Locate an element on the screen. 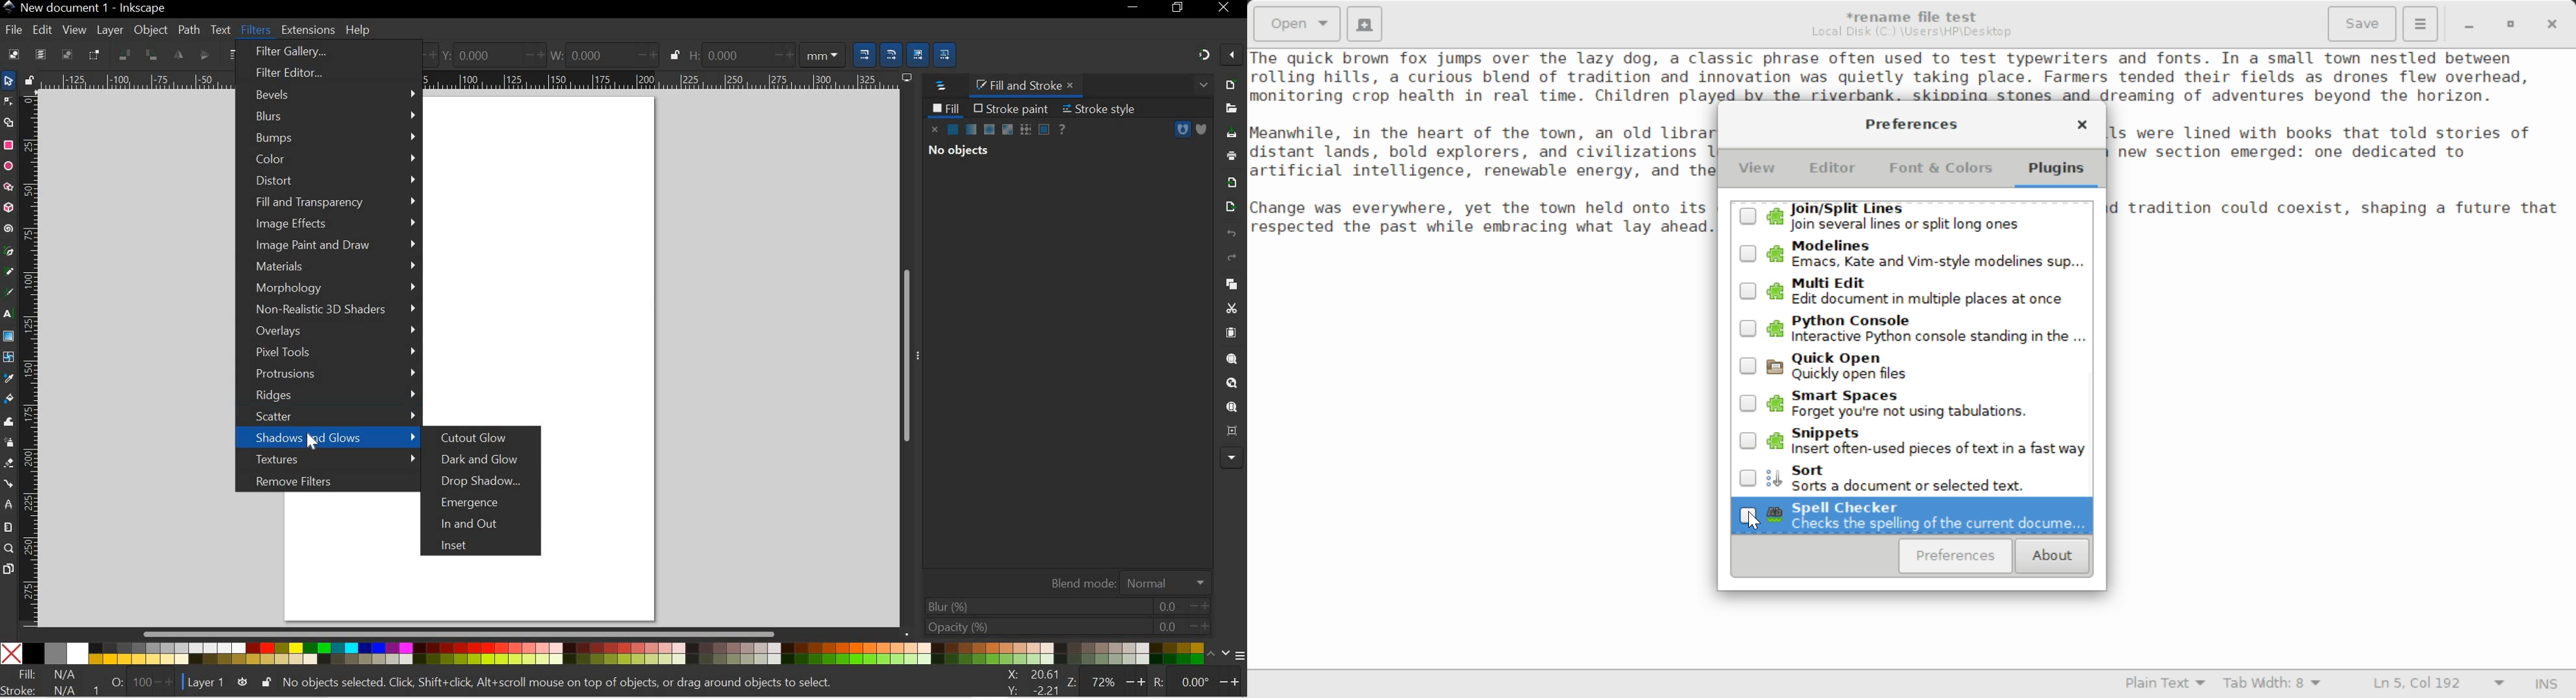 The width and height of the screenshot is (2576, 700). OPEN EXPORT is located at coordinates (1228, 207).